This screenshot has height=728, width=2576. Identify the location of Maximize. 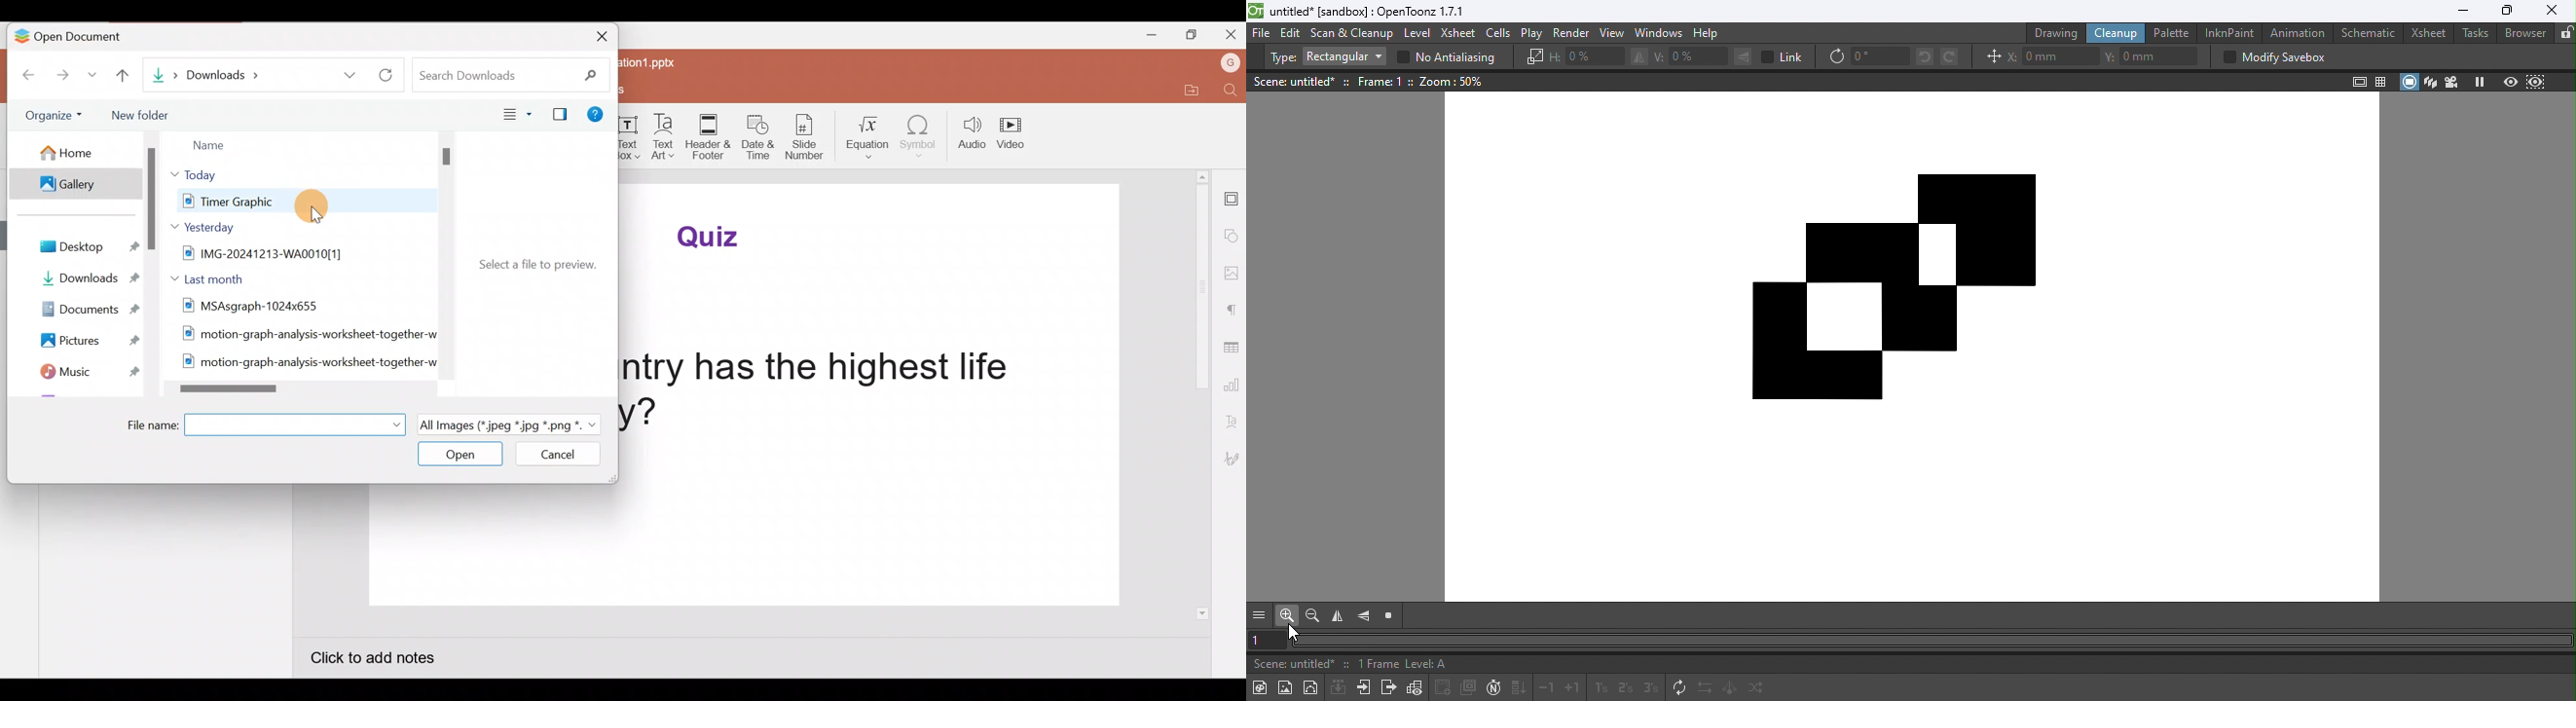
(2510, 11).